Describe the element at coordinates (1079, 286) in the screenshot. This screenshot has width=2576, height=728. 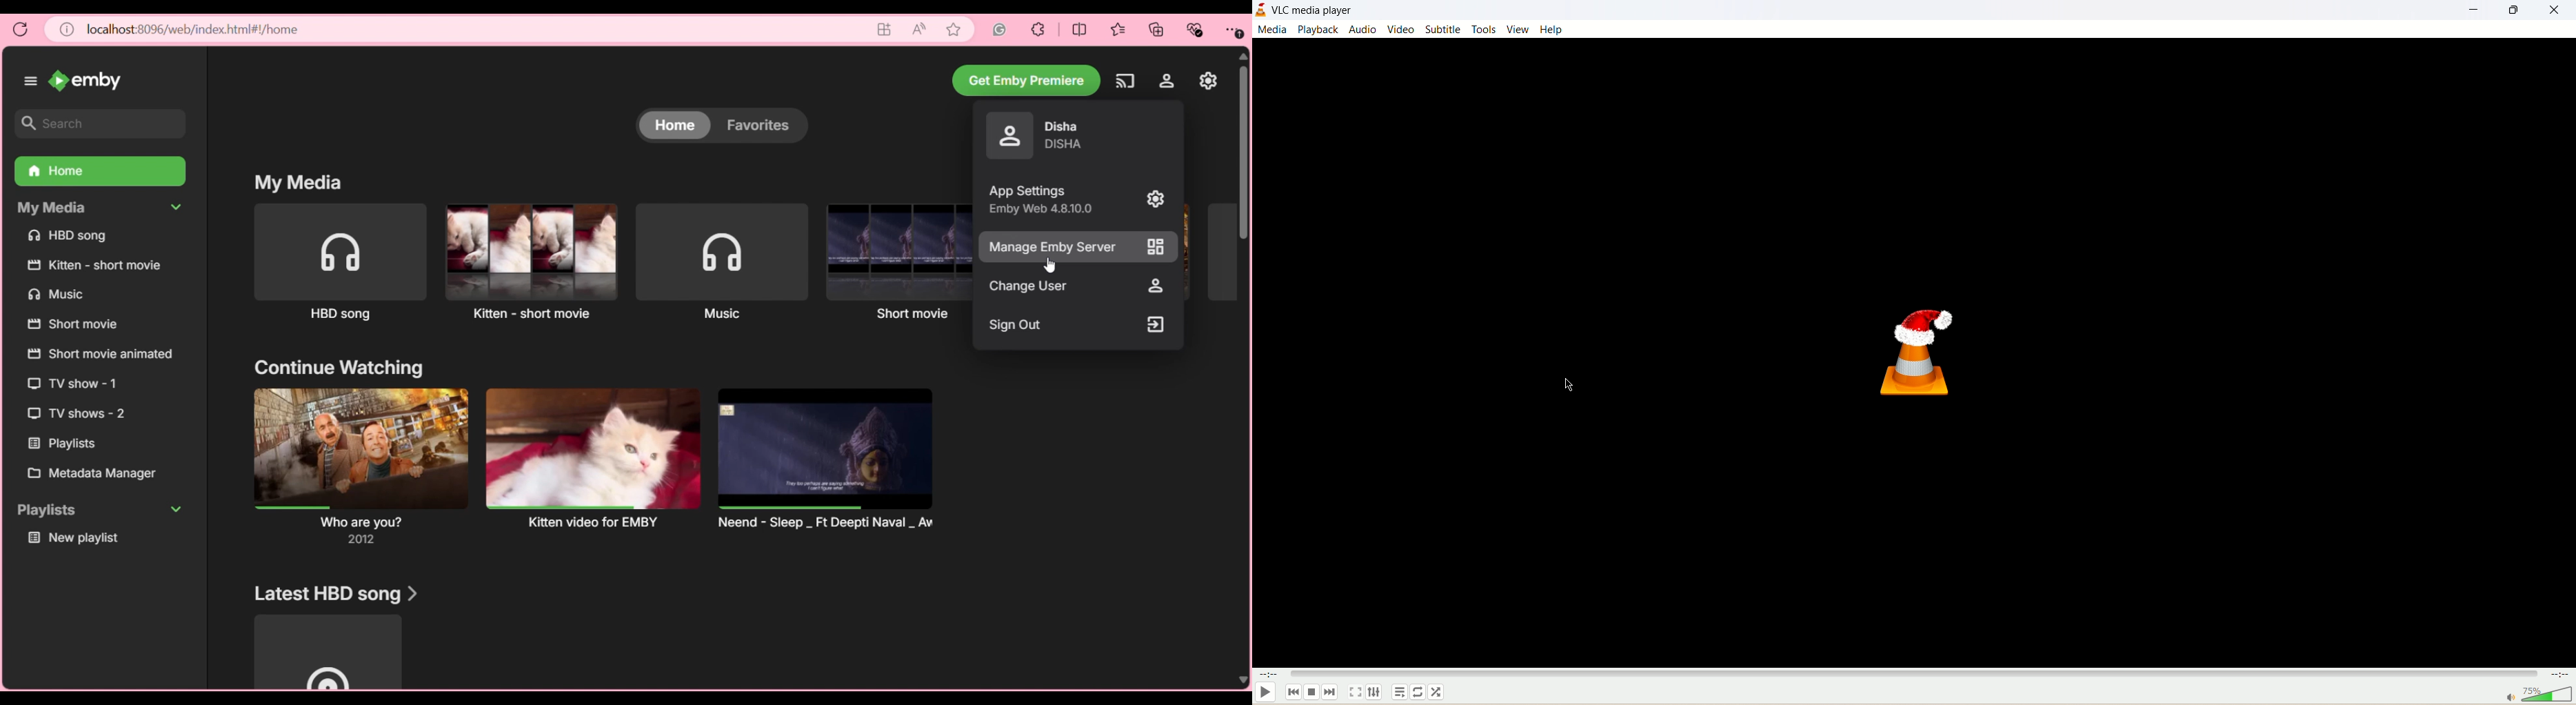
I see `Change user` at that location.